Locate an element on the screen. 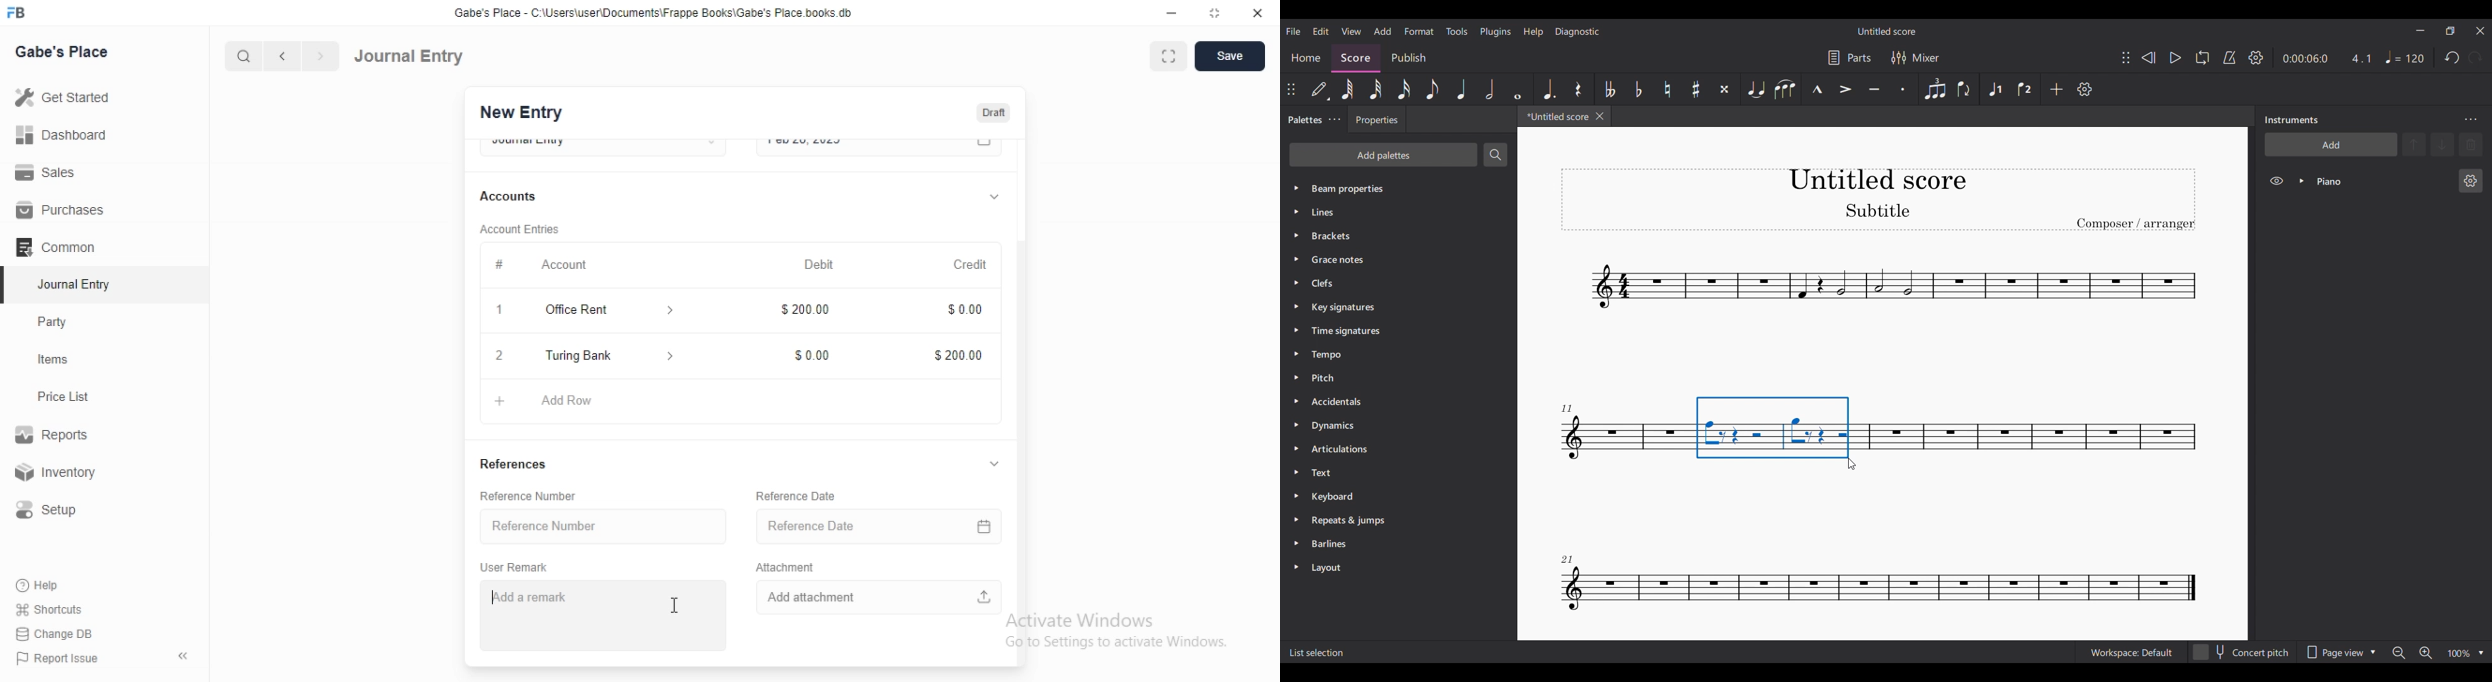  Undo is located at coordinates (2453, 57).